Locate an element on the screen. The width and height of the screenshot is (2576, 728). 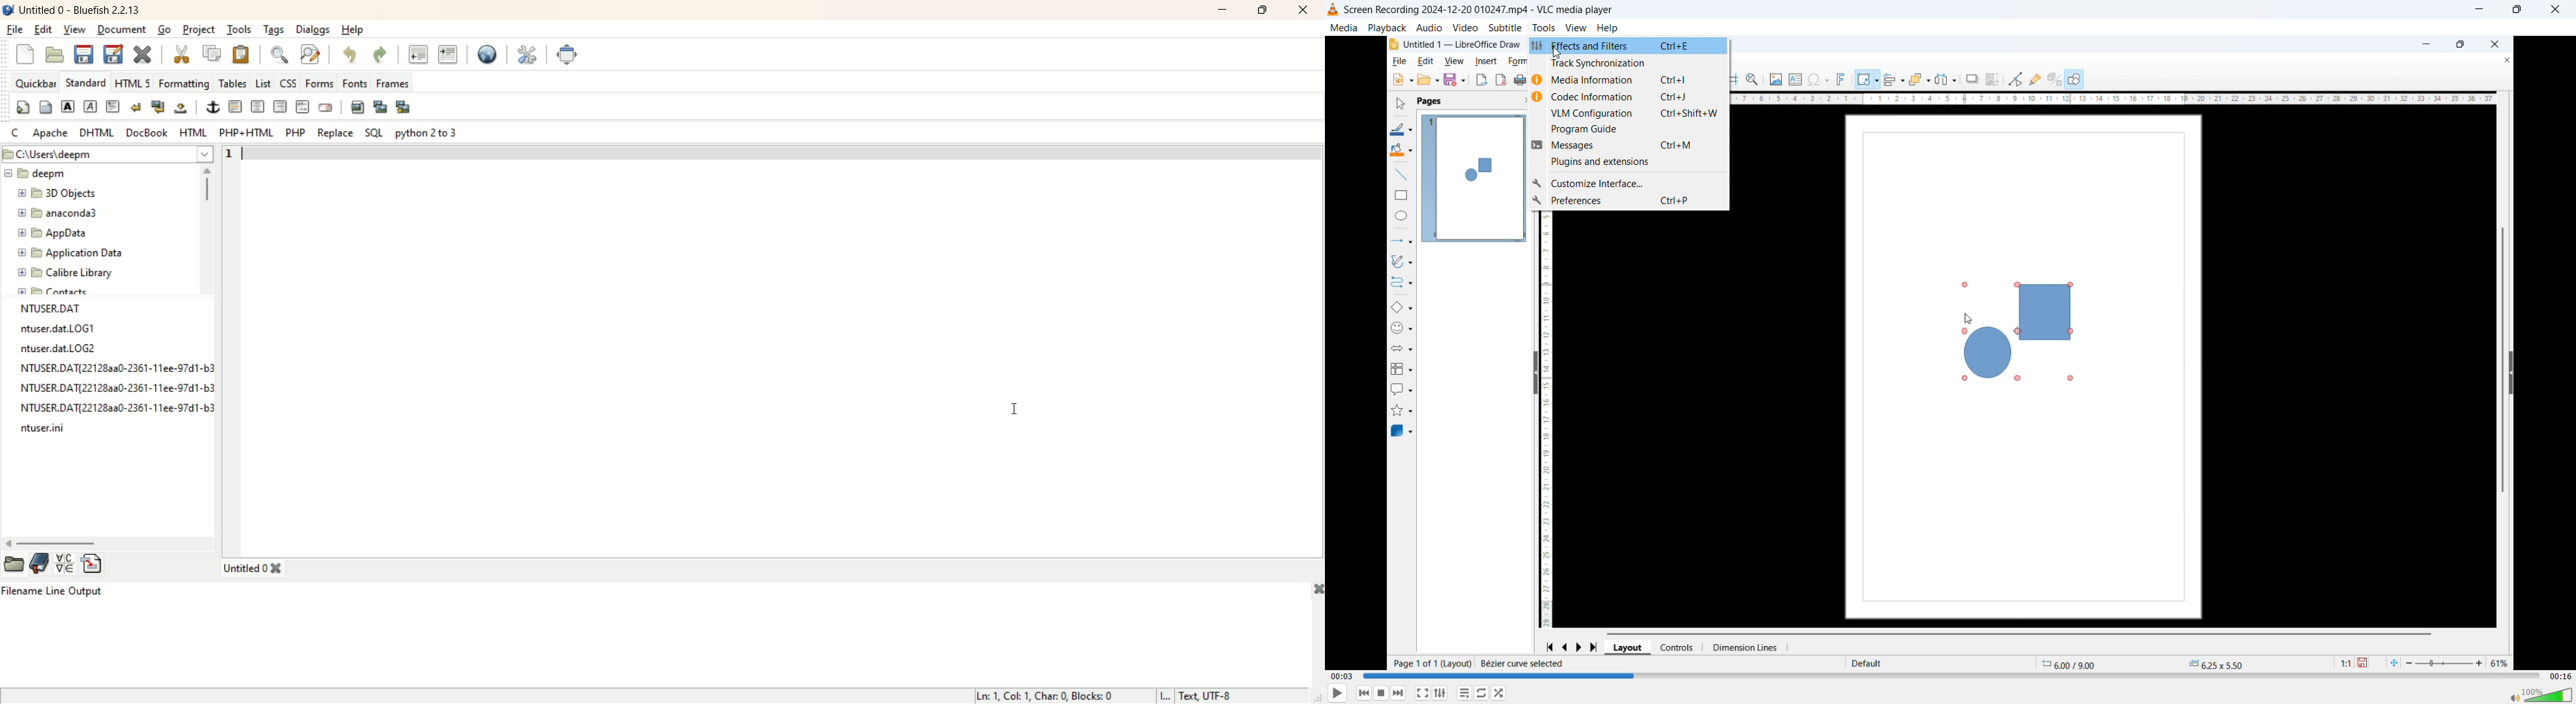
VLM configuration  is located at coordinates (1629, 113).